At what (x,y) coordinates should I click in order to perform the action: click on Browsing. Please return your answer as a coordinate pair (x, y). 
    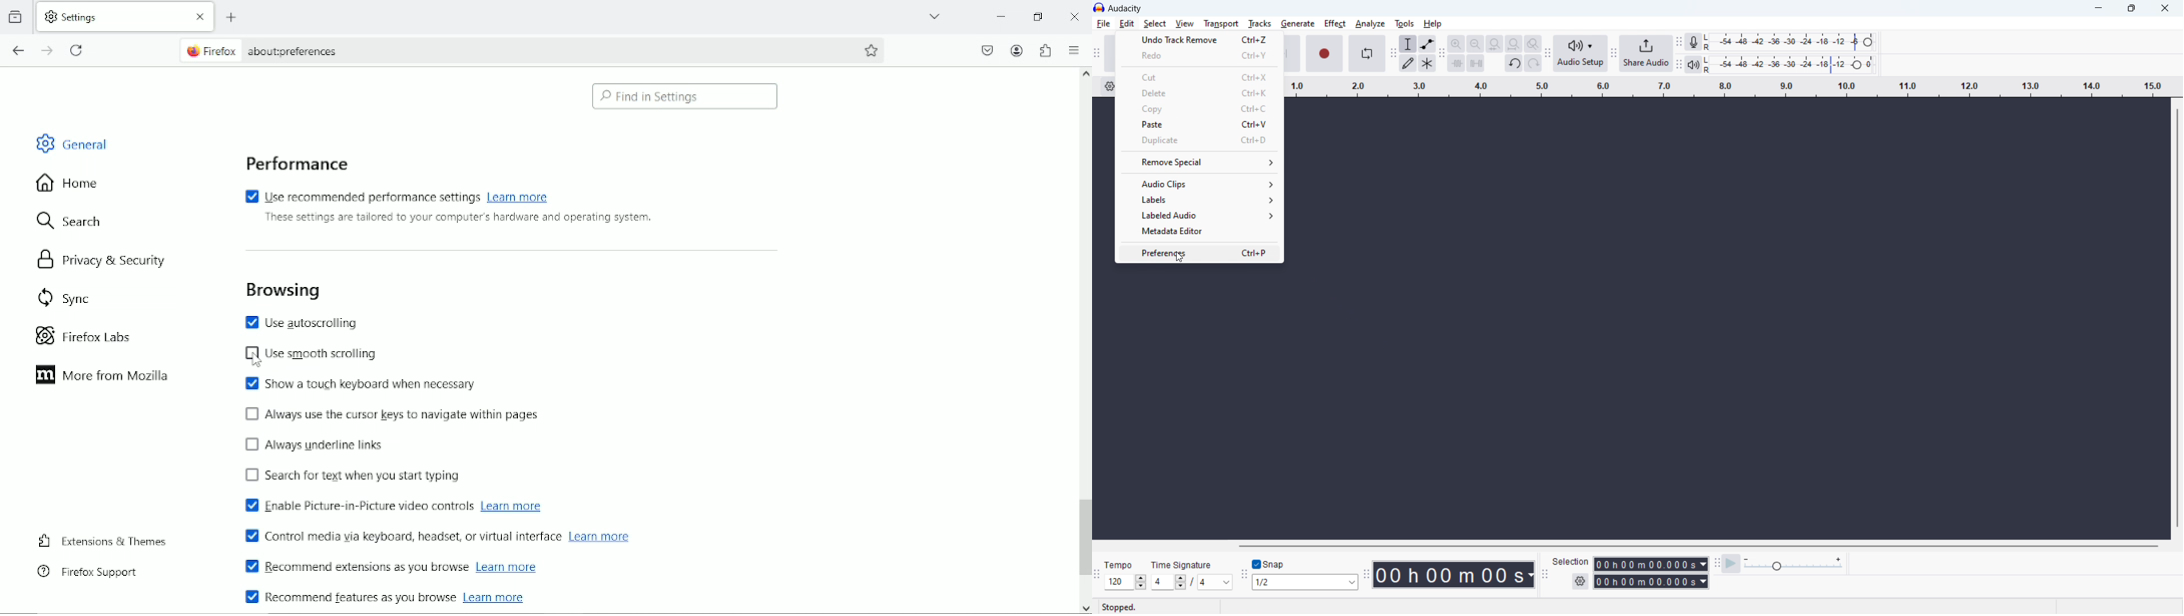
    Looking at the image, I should click on (282, 288).